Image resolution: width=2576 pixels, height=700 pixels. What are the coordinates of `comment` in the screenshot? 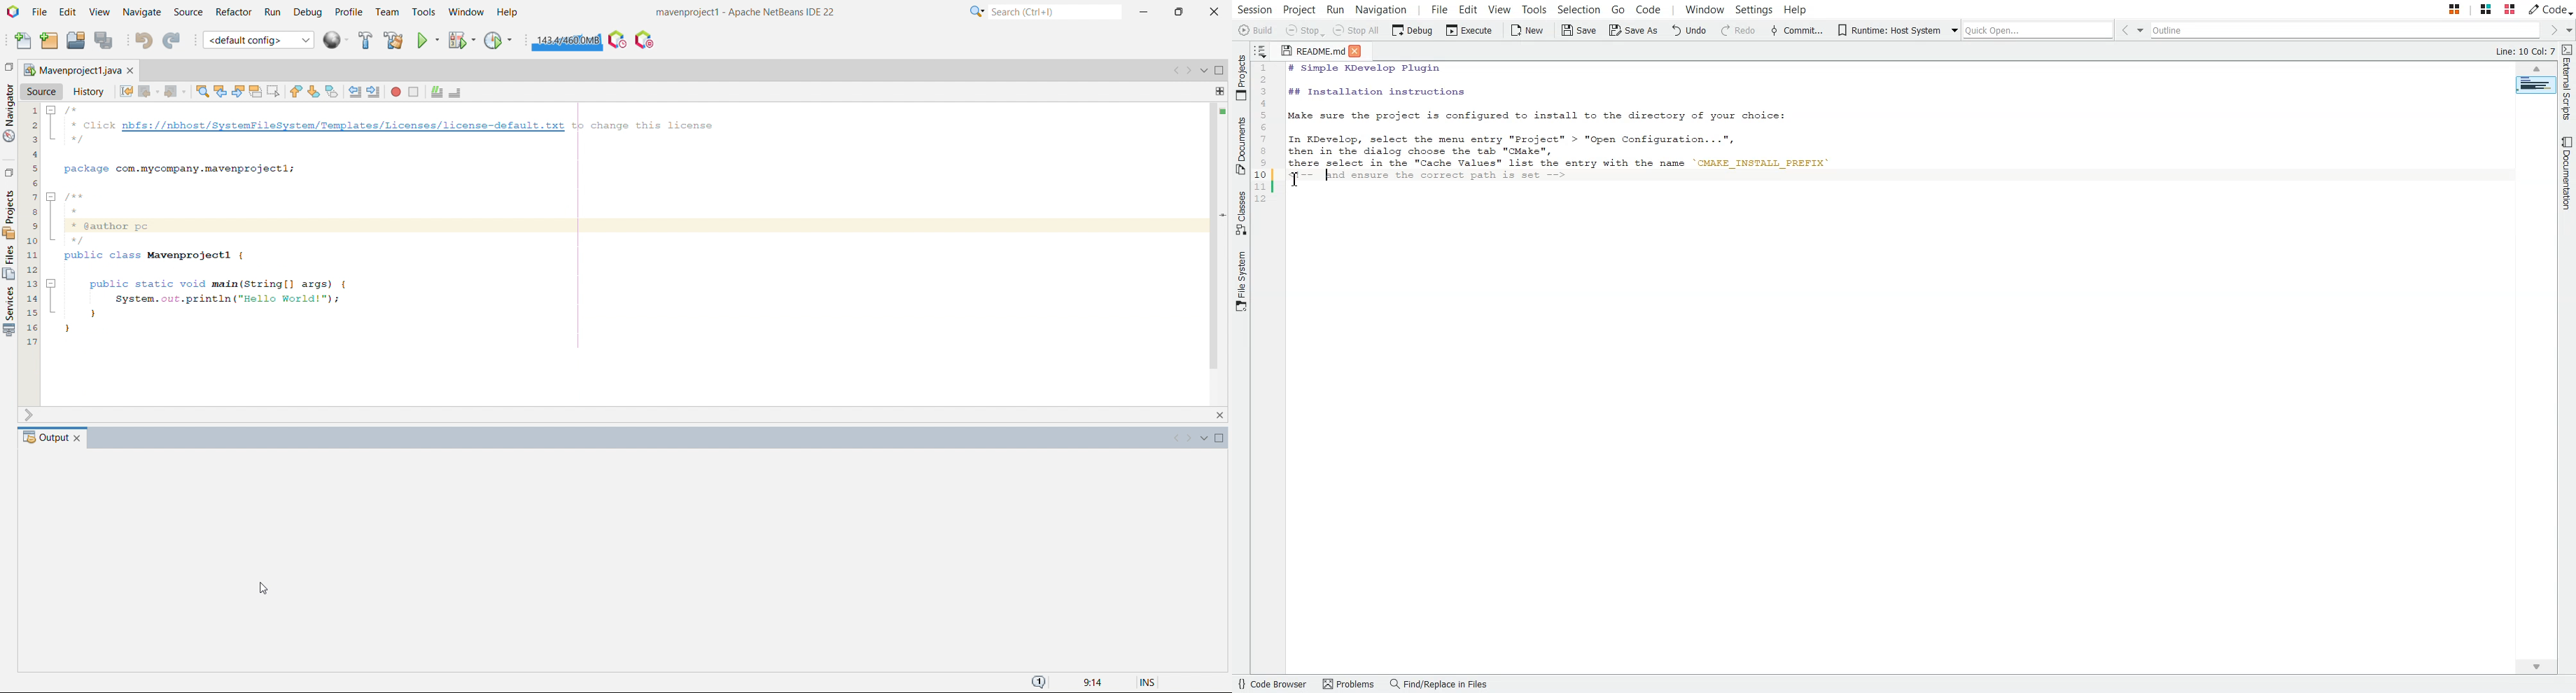 It's located at (434, 92).